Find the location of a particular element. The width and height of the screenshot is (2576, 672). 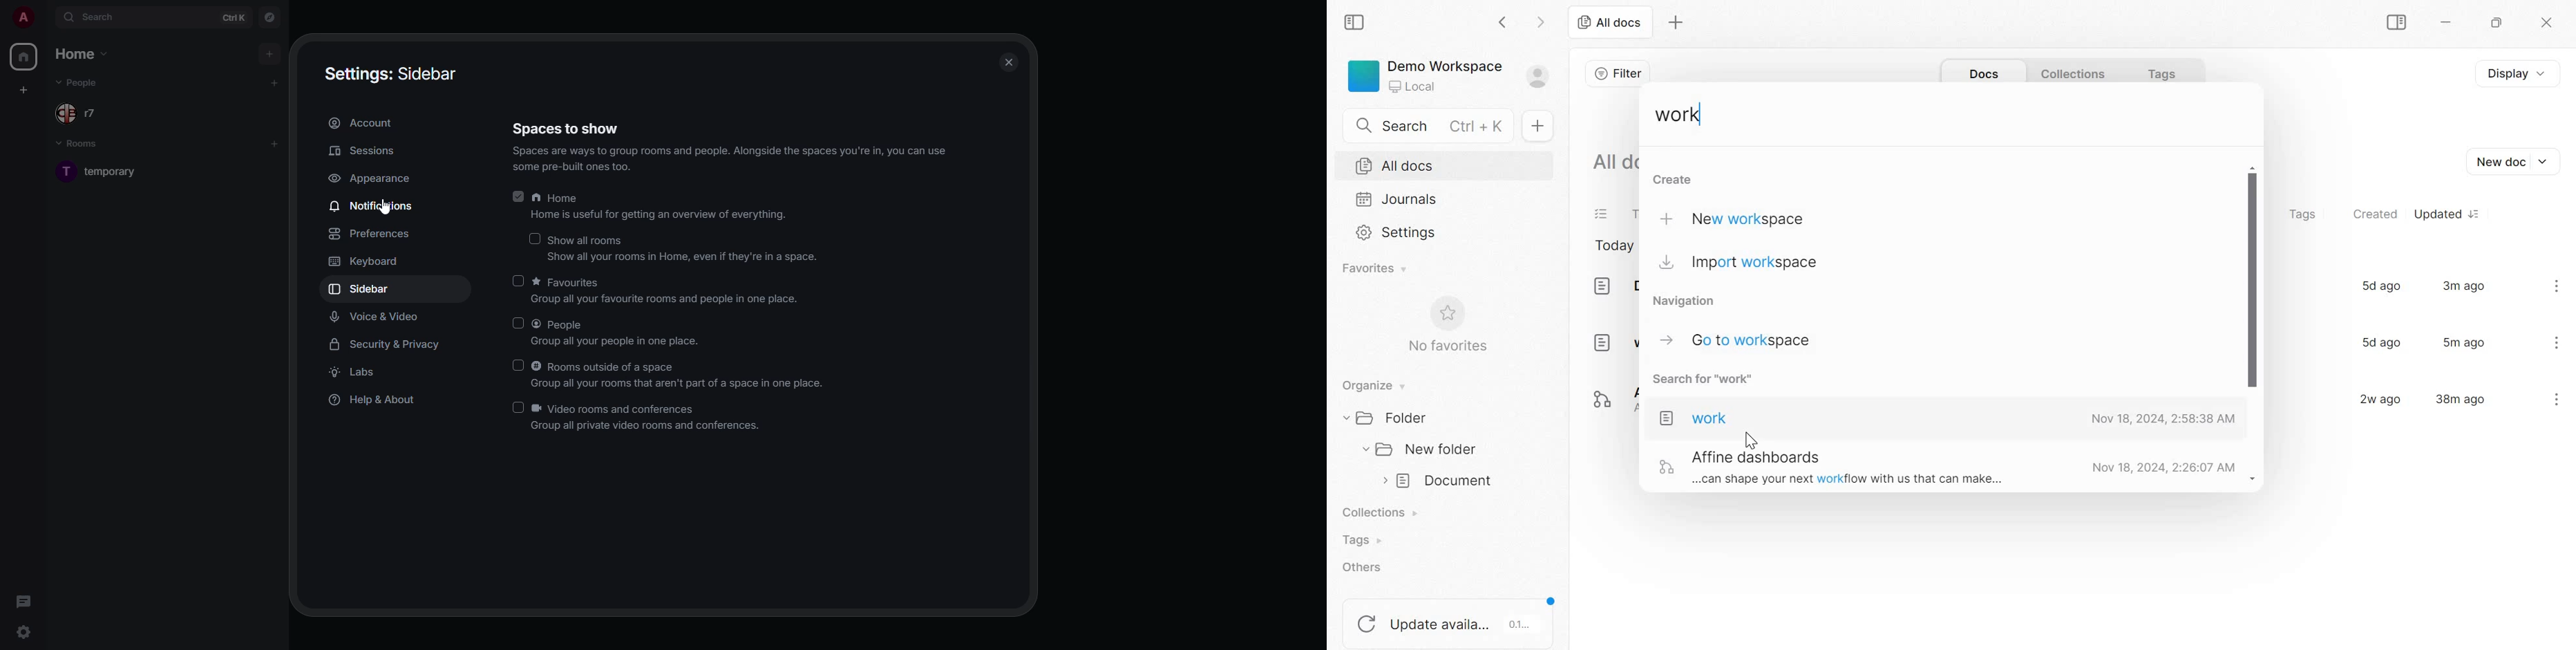

home is located at coordinates (23, 57).